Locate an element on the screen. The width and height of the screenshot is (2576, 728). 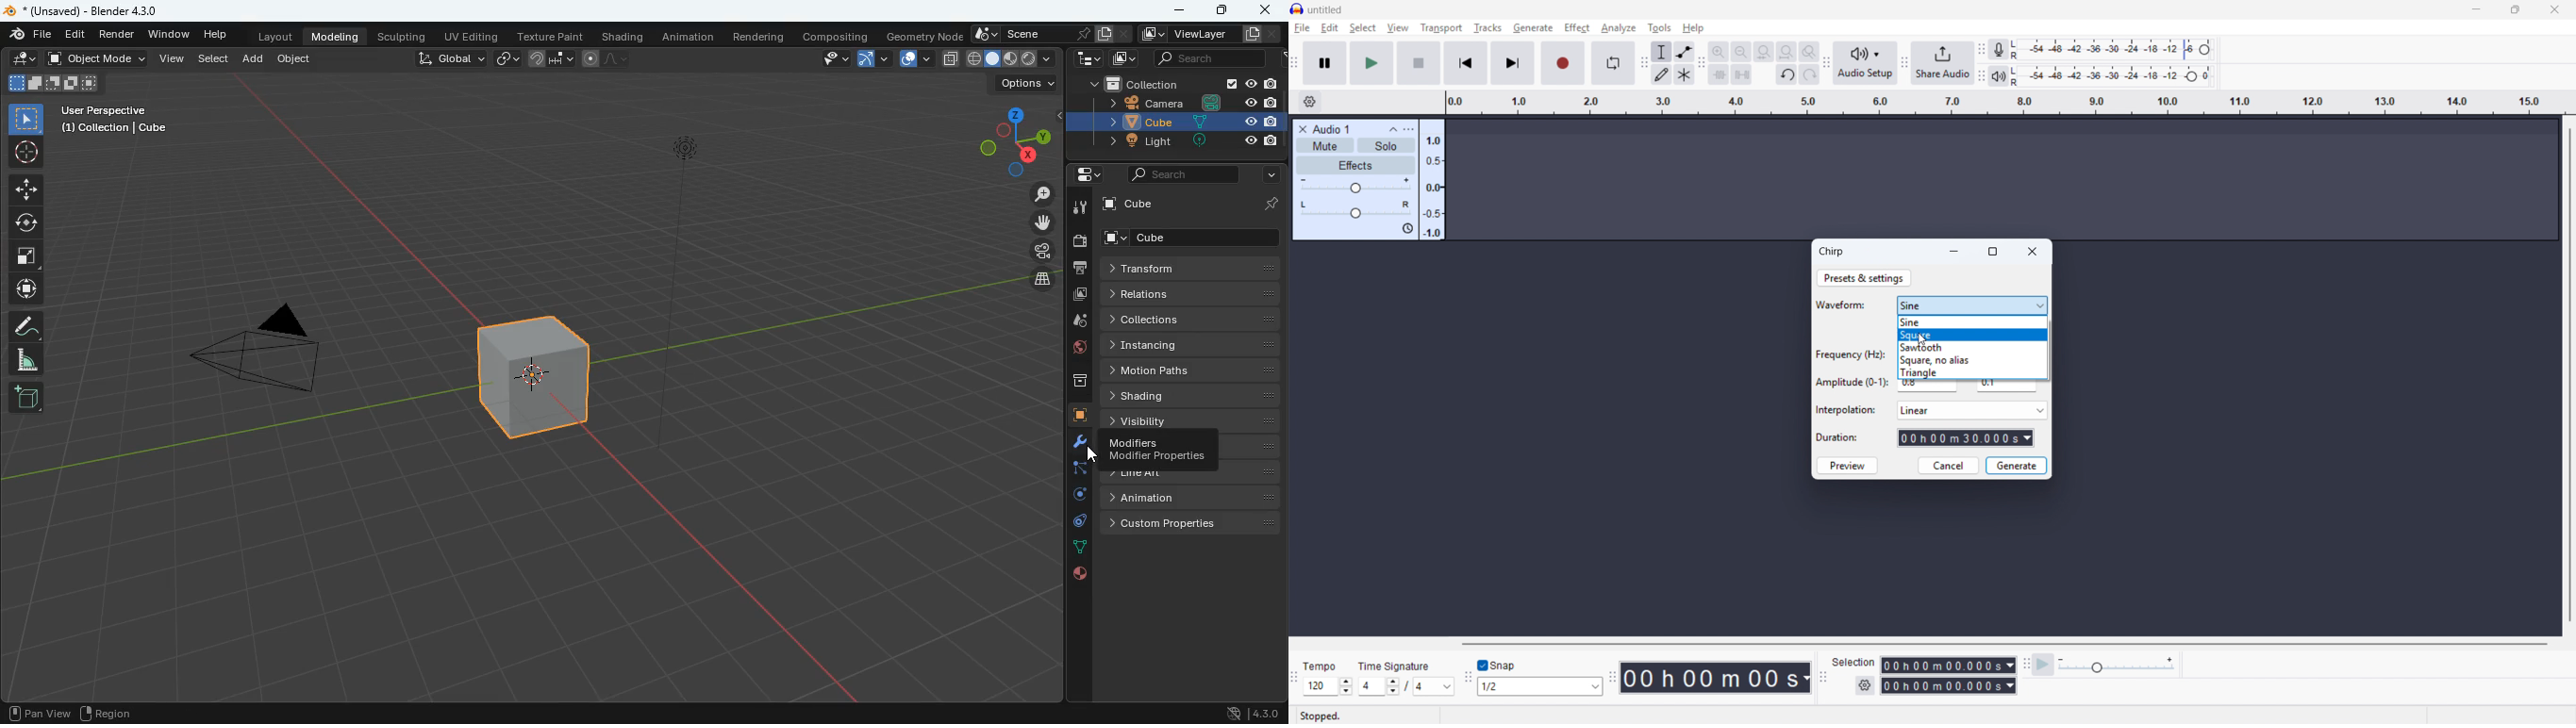
help  is located at coordinates (1694, 27).